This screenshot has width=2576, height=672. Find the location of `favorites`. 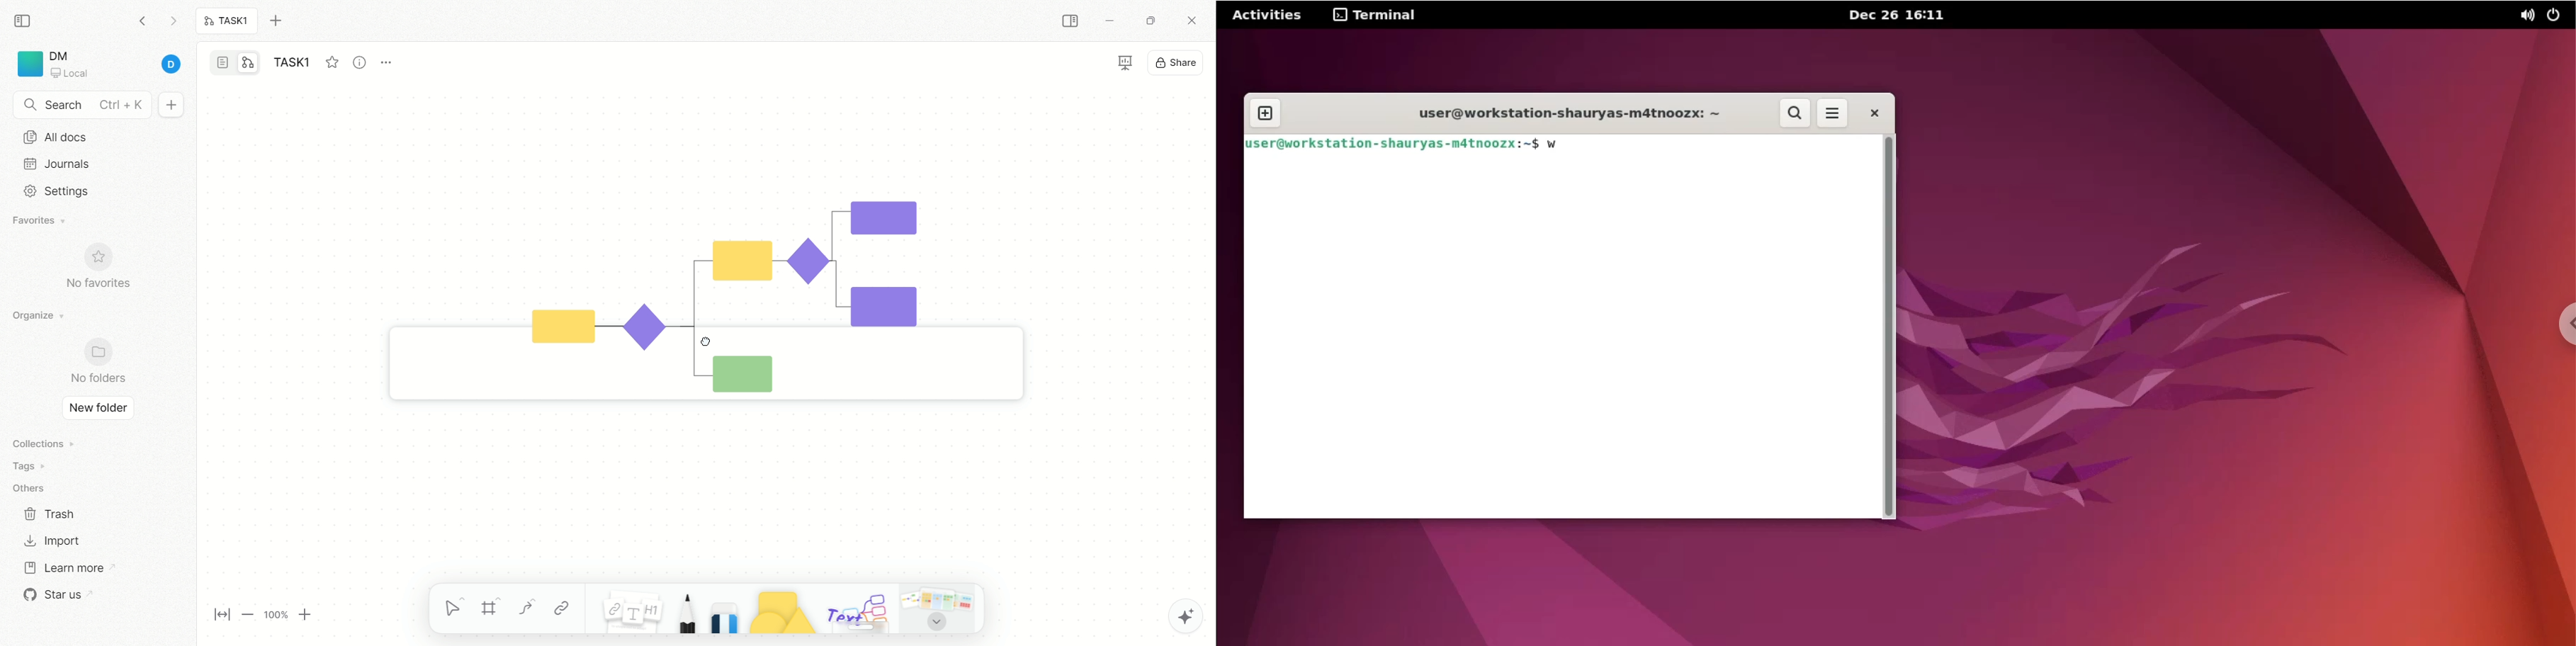

favorites is located at coordinates (41, 222).